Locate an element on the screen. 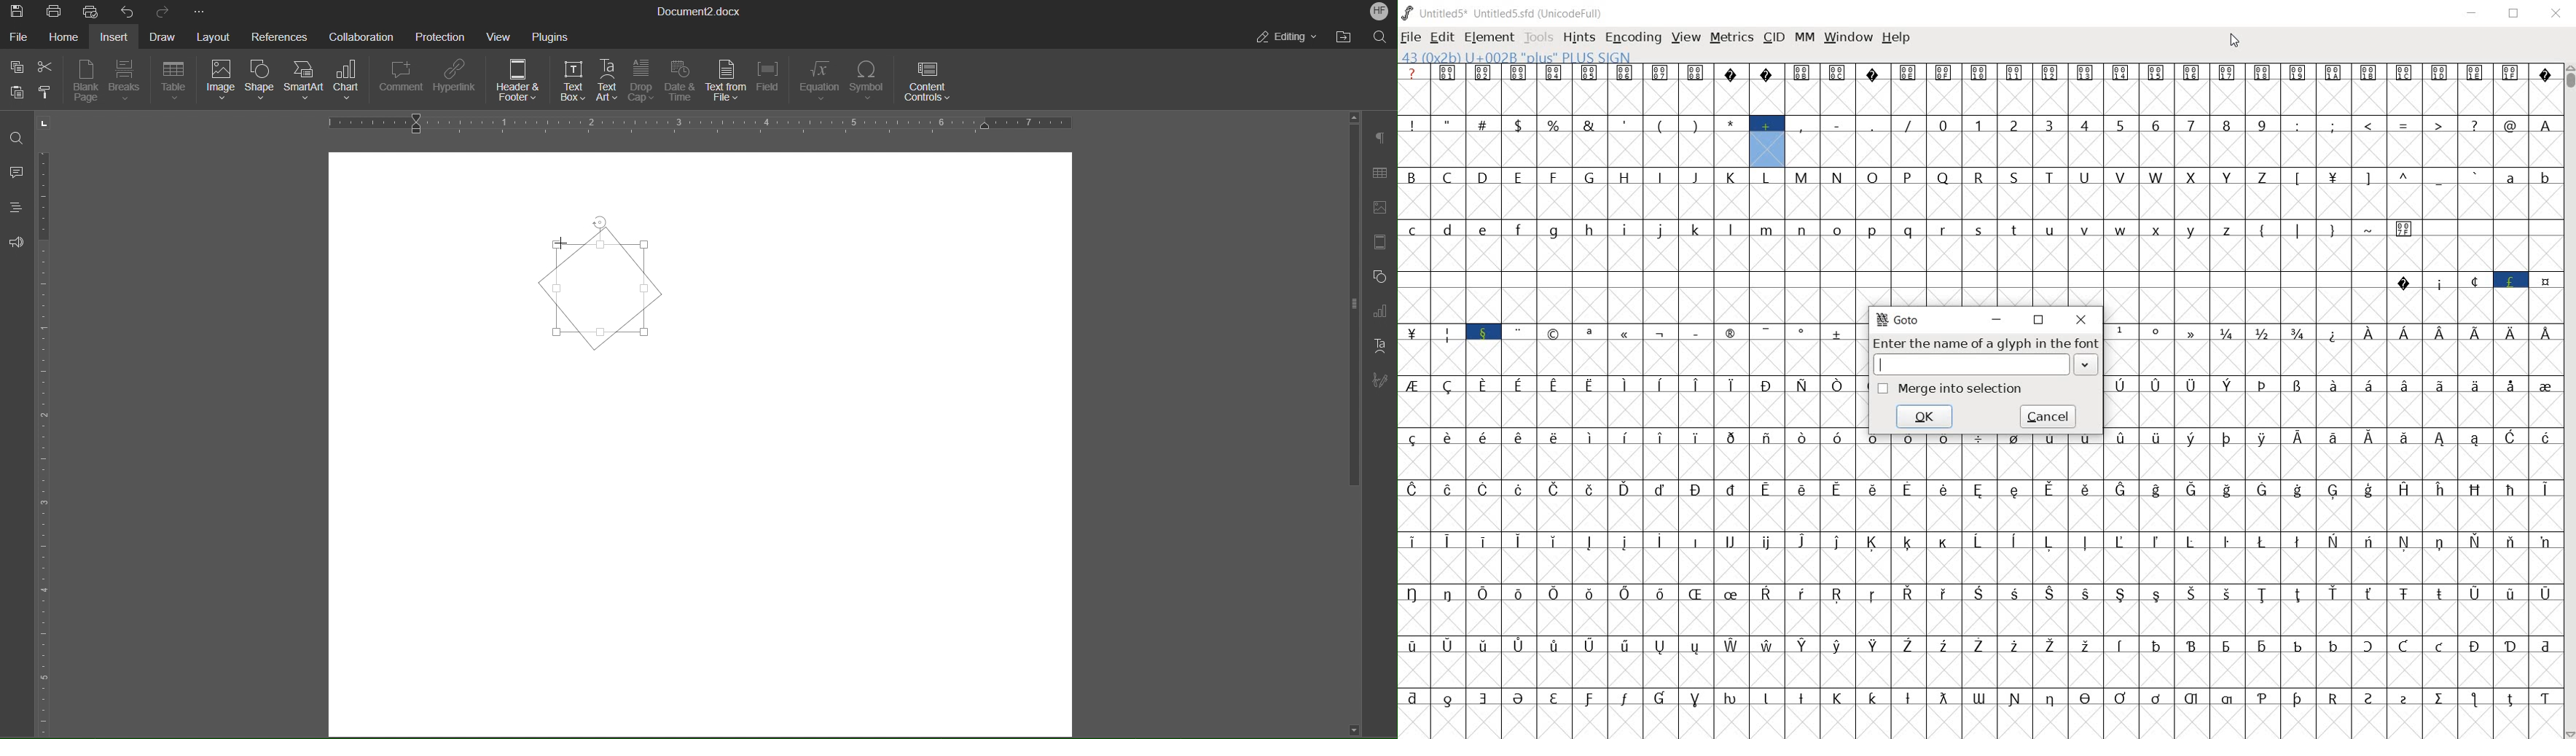 This screenshot has height=756, width=2576. Layout is located at coordinates (211, 36).